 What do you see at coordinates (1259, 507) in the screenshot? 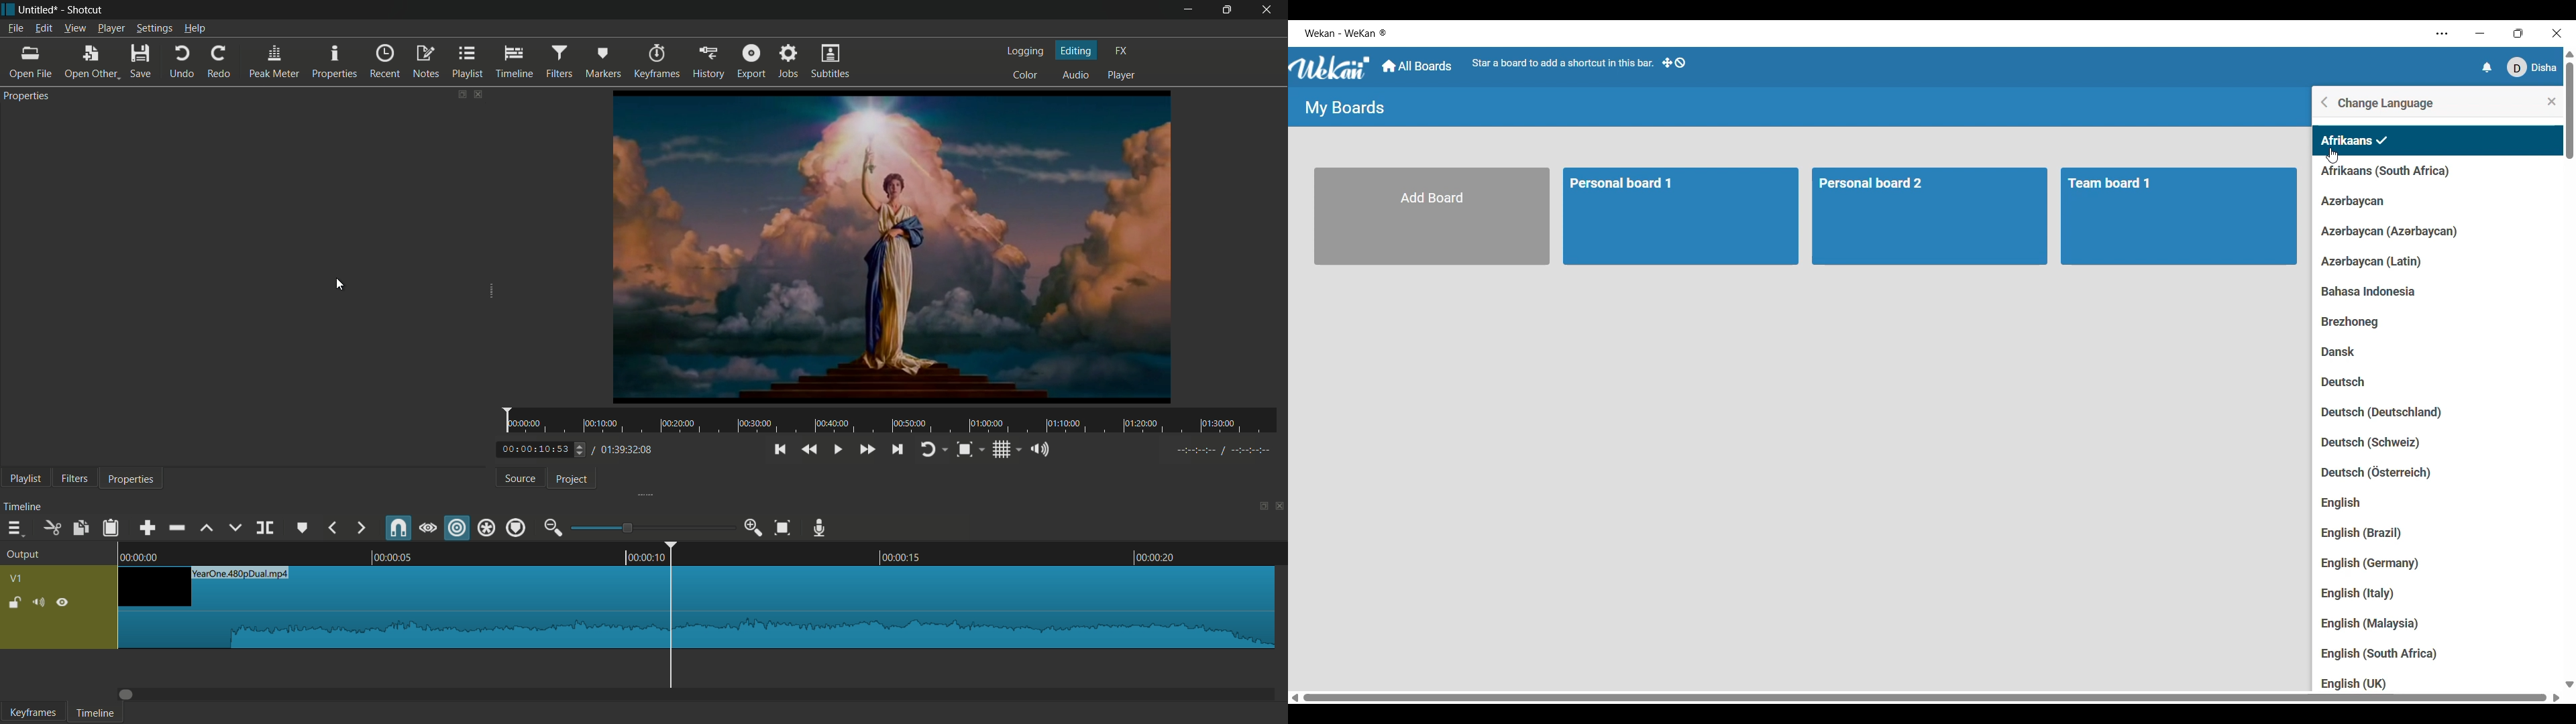
I see `change layout` at bounding box center [1259, 507].